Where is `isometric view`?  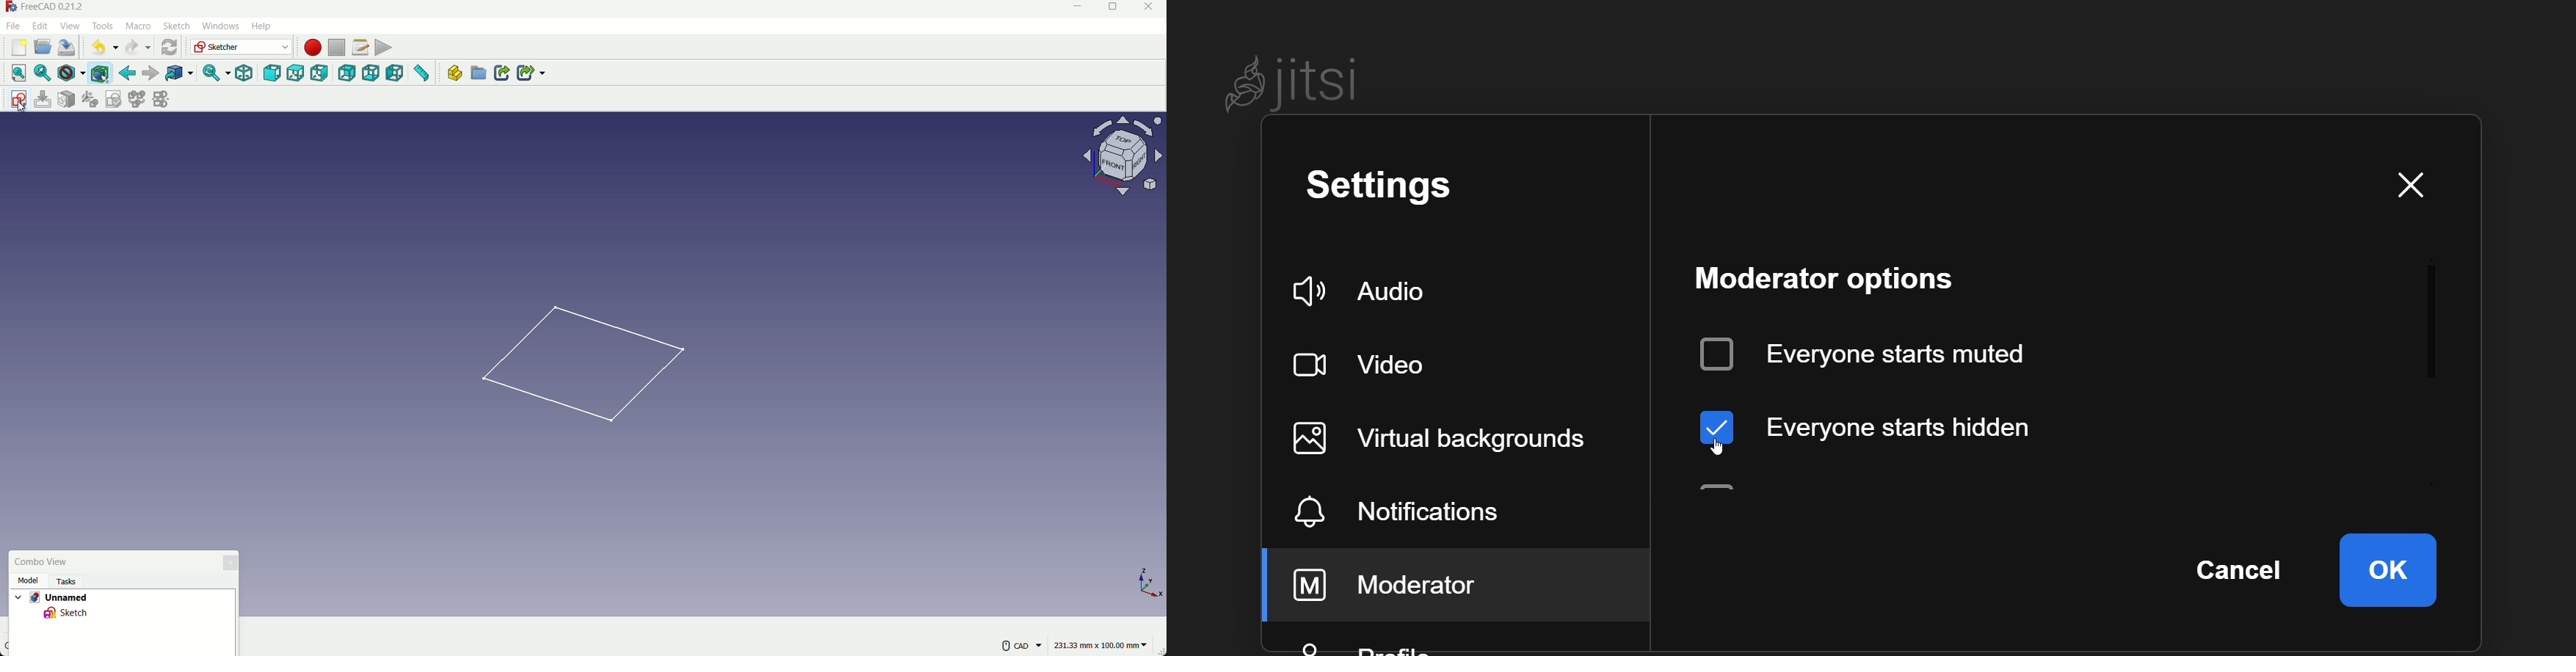 isometric view is located at coordinates (244, 73).